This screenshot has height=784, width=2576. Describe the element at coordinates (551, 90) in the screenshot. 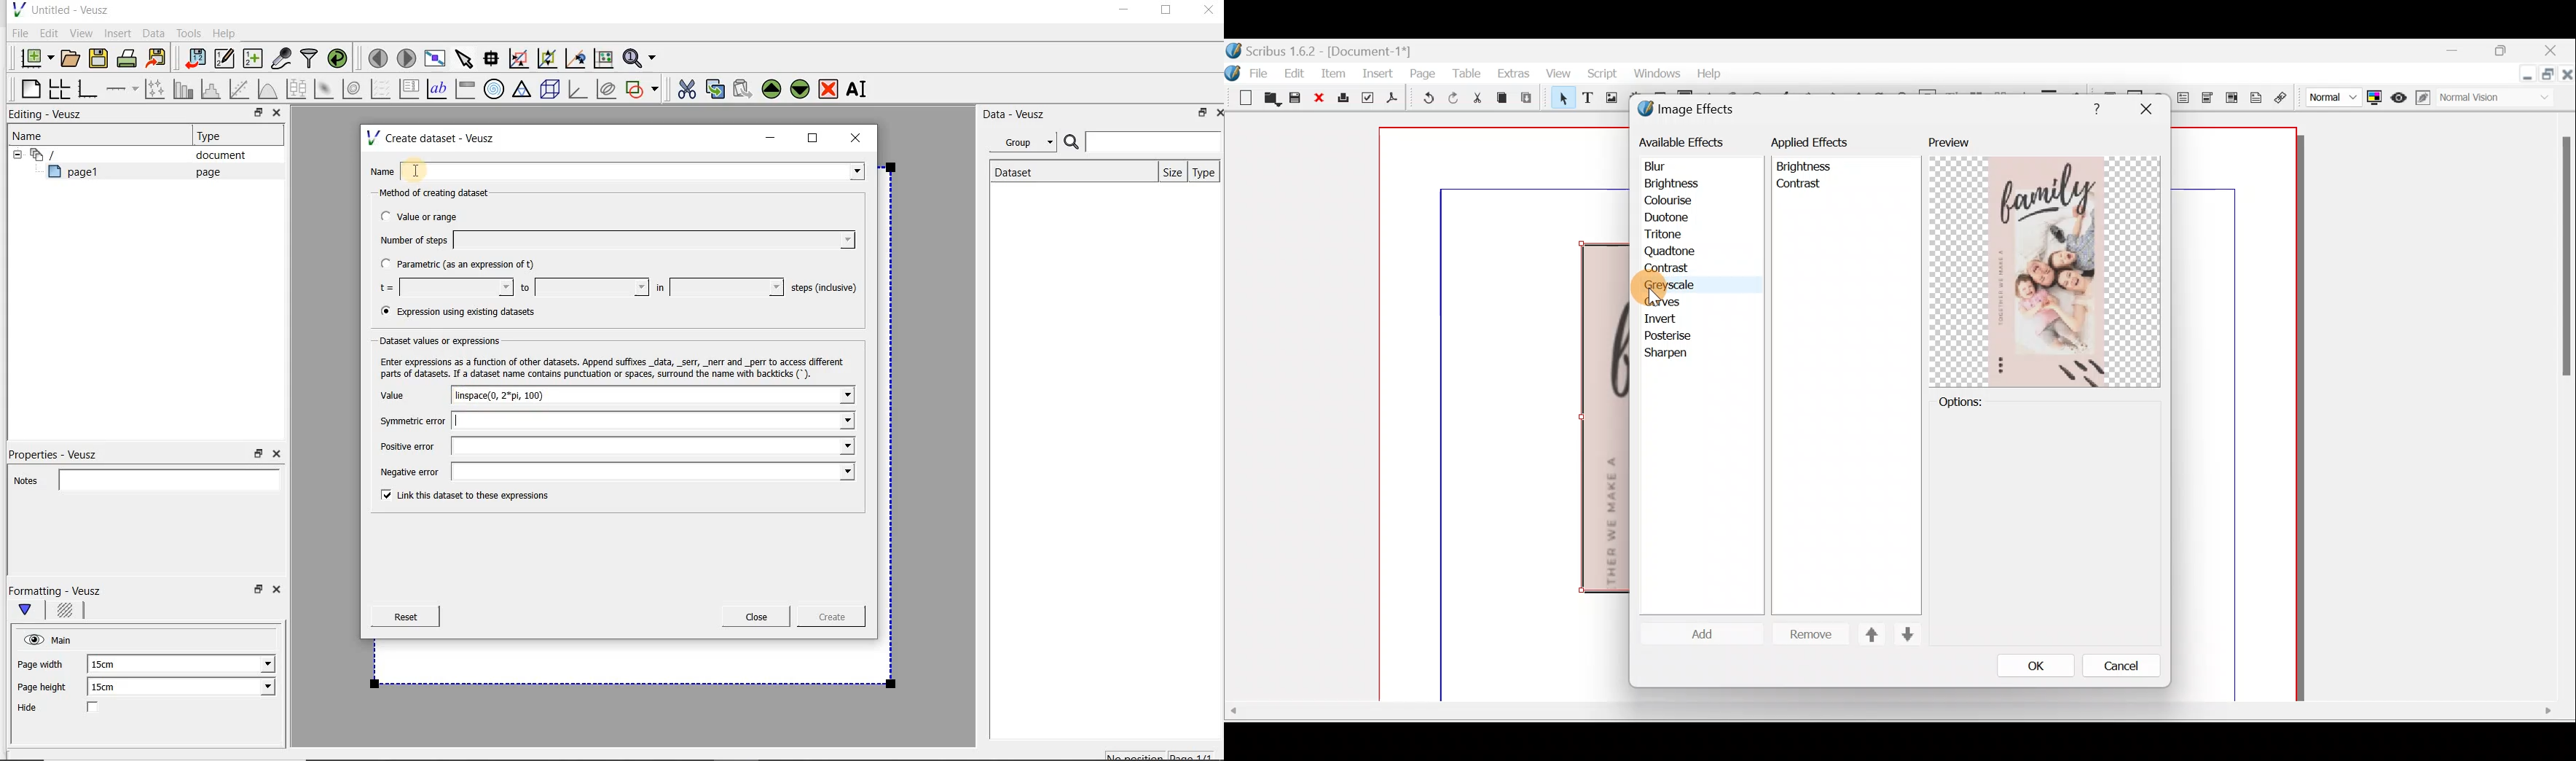

I see `3d scene` at that location.